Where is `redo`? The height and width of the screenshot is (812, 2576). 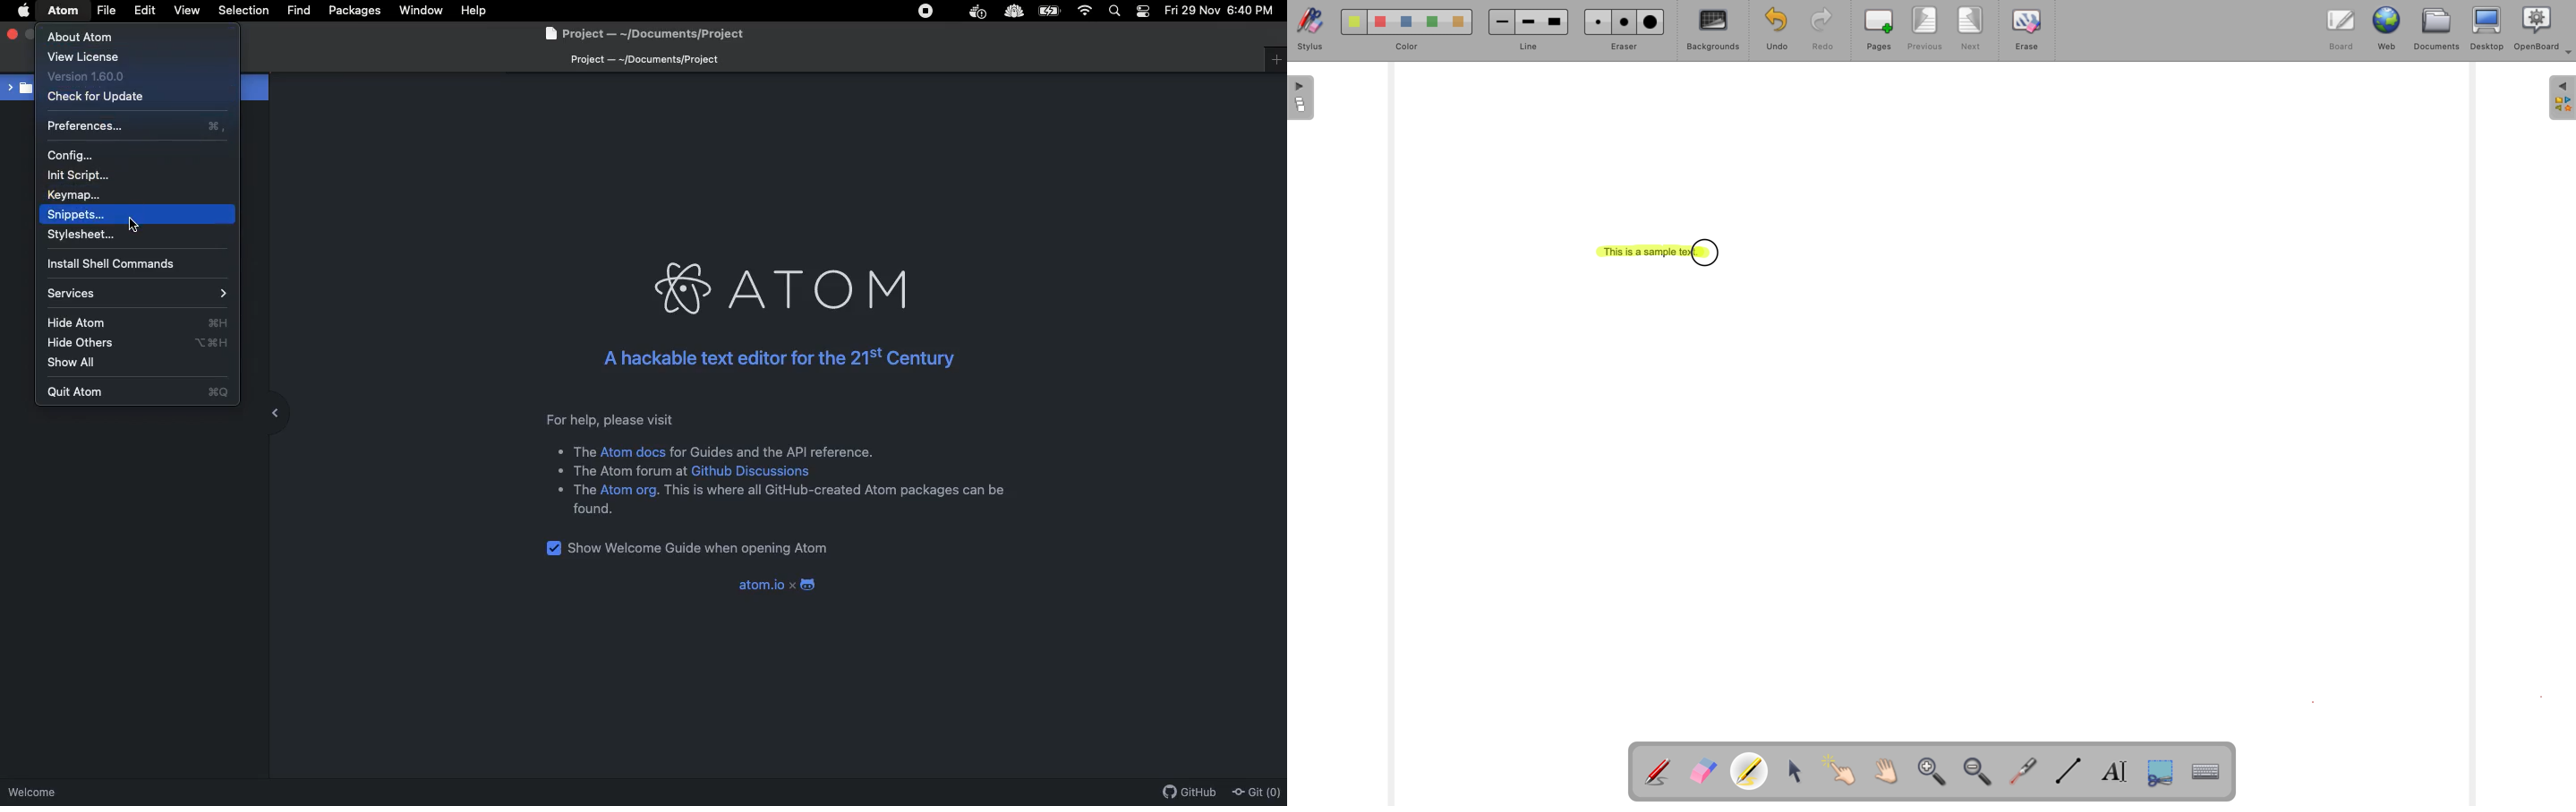
redo is located at coordinates (1818, 30).